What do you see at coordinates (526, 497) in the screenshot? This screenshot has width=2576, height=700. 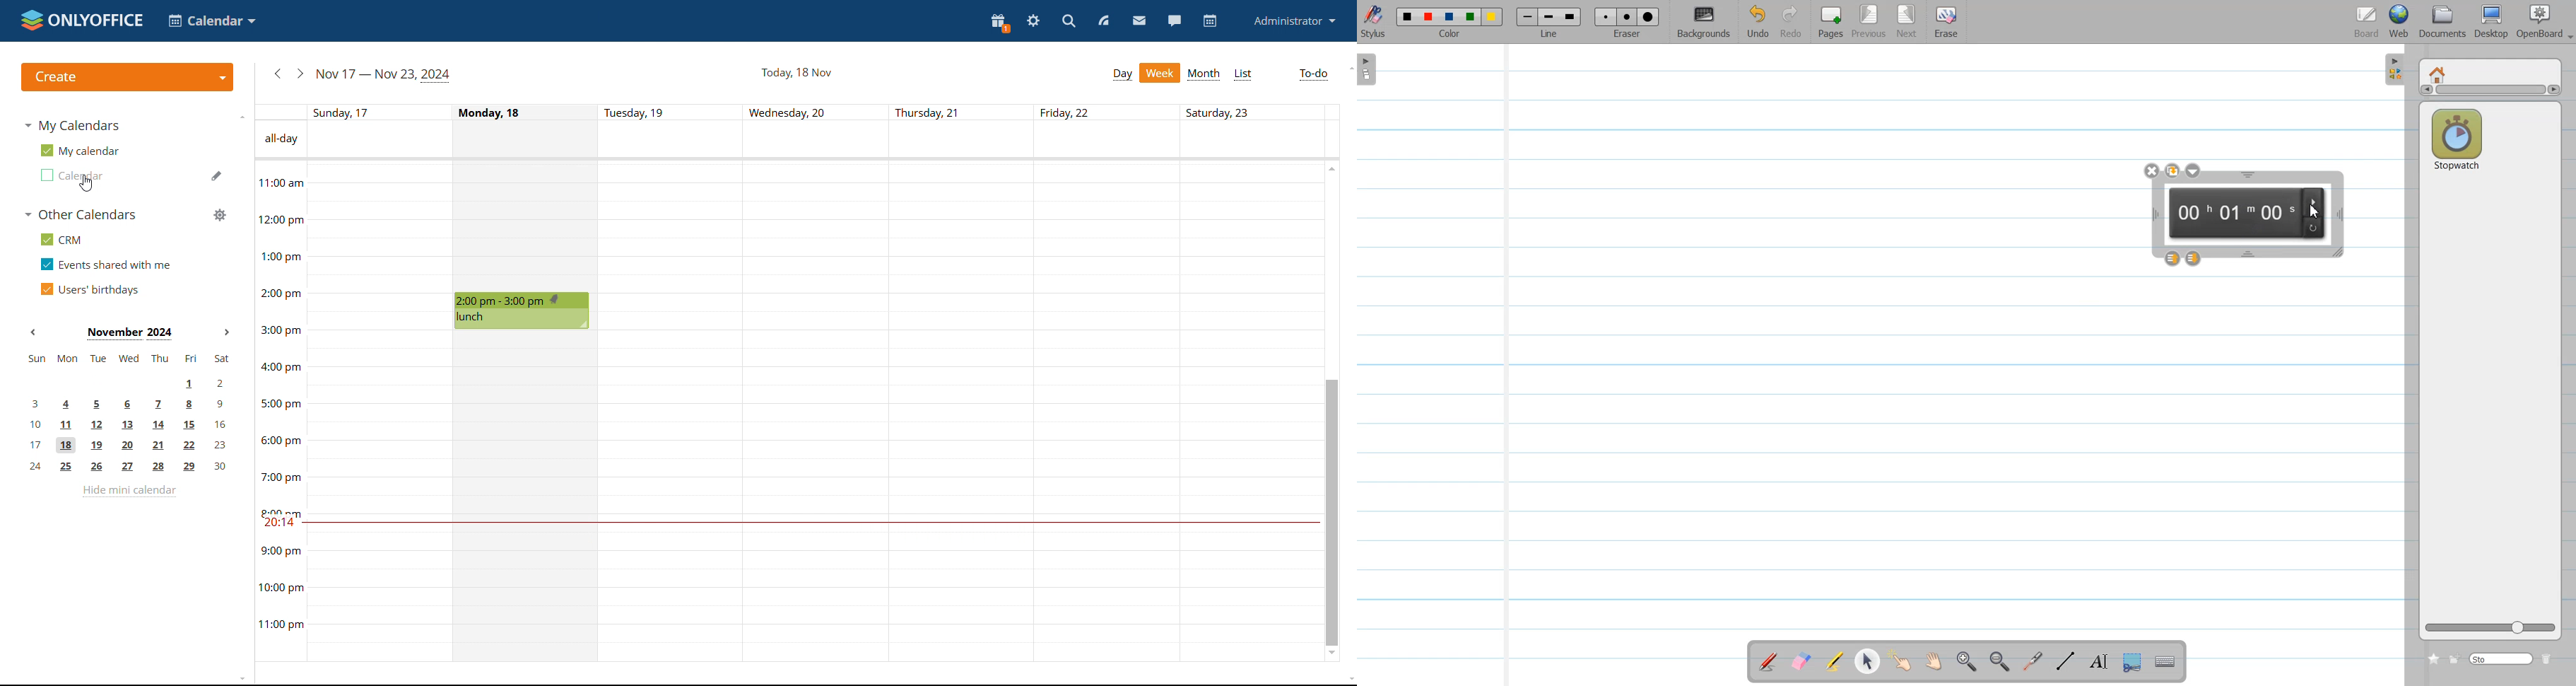 I see `monday` at bounding box center [526, 497].